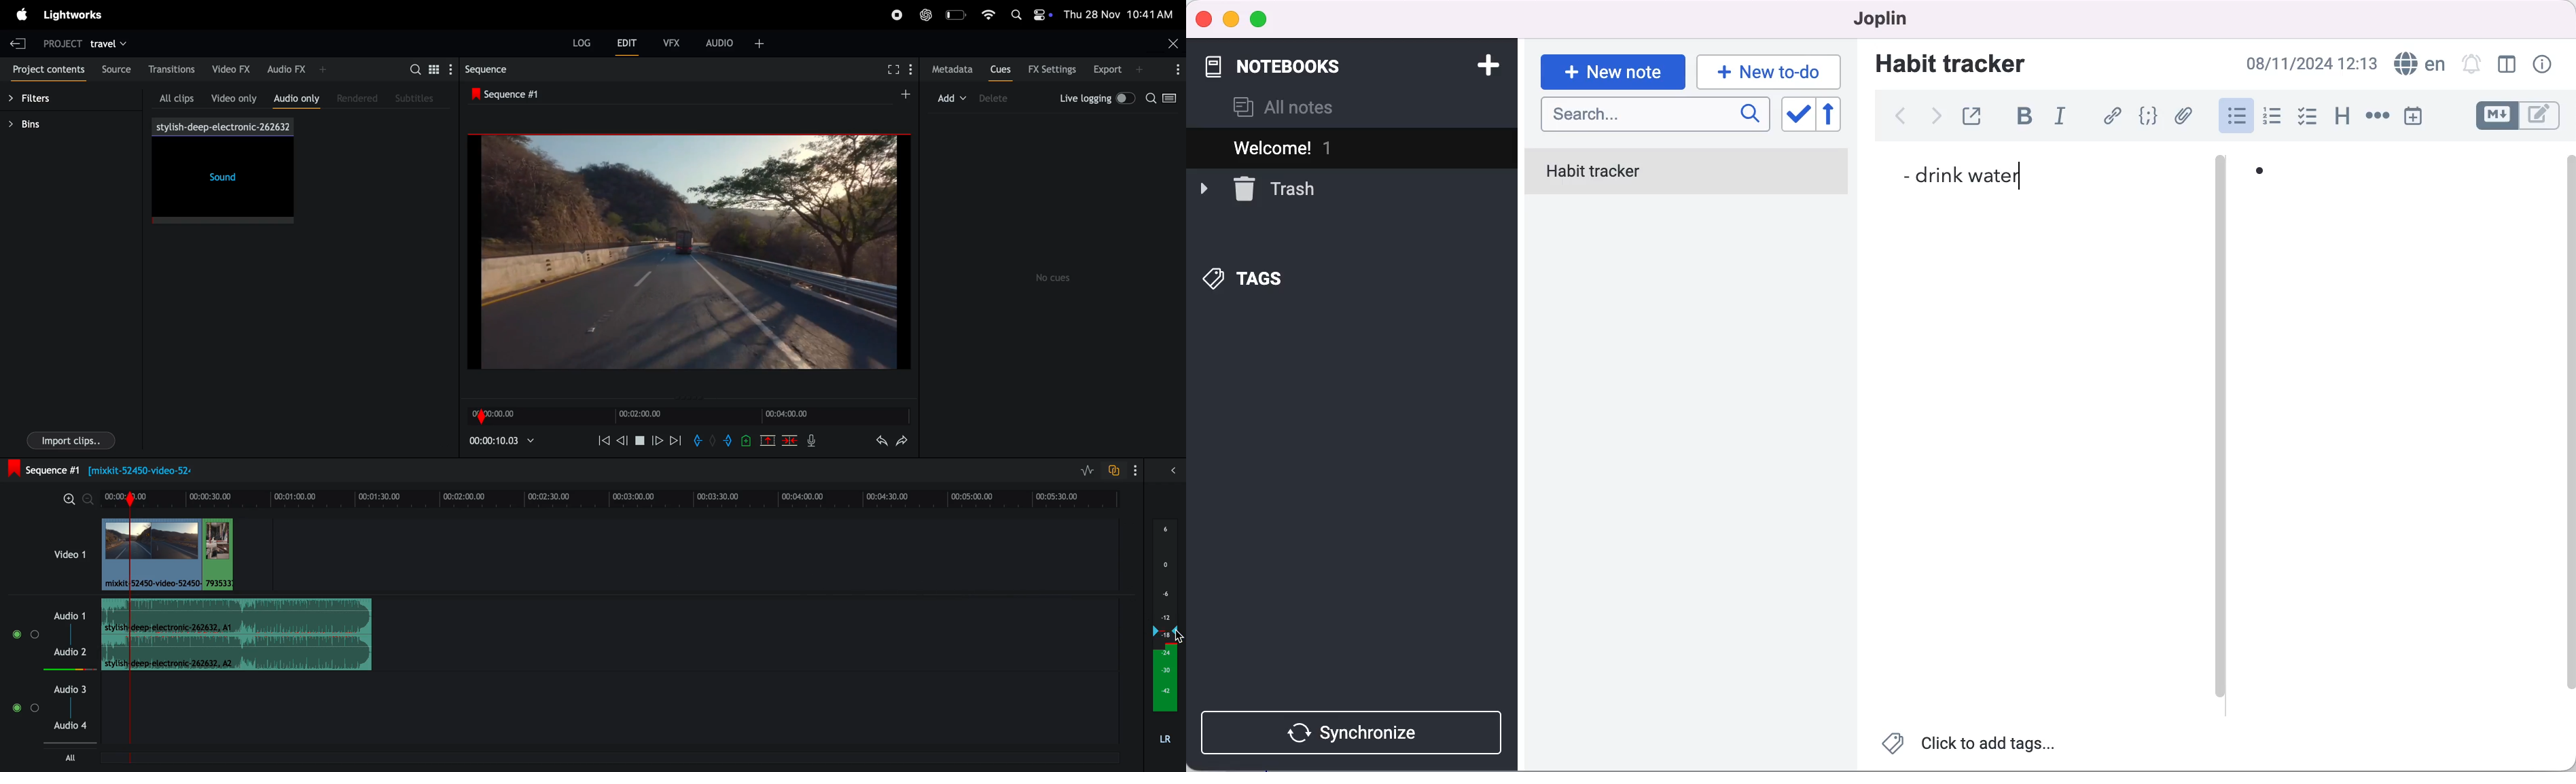 The image size is (2576, 784). What do you see at coordinates (1294, 60) in the screenshot?
I see `notebooks` at bounding box center [1294, 60].